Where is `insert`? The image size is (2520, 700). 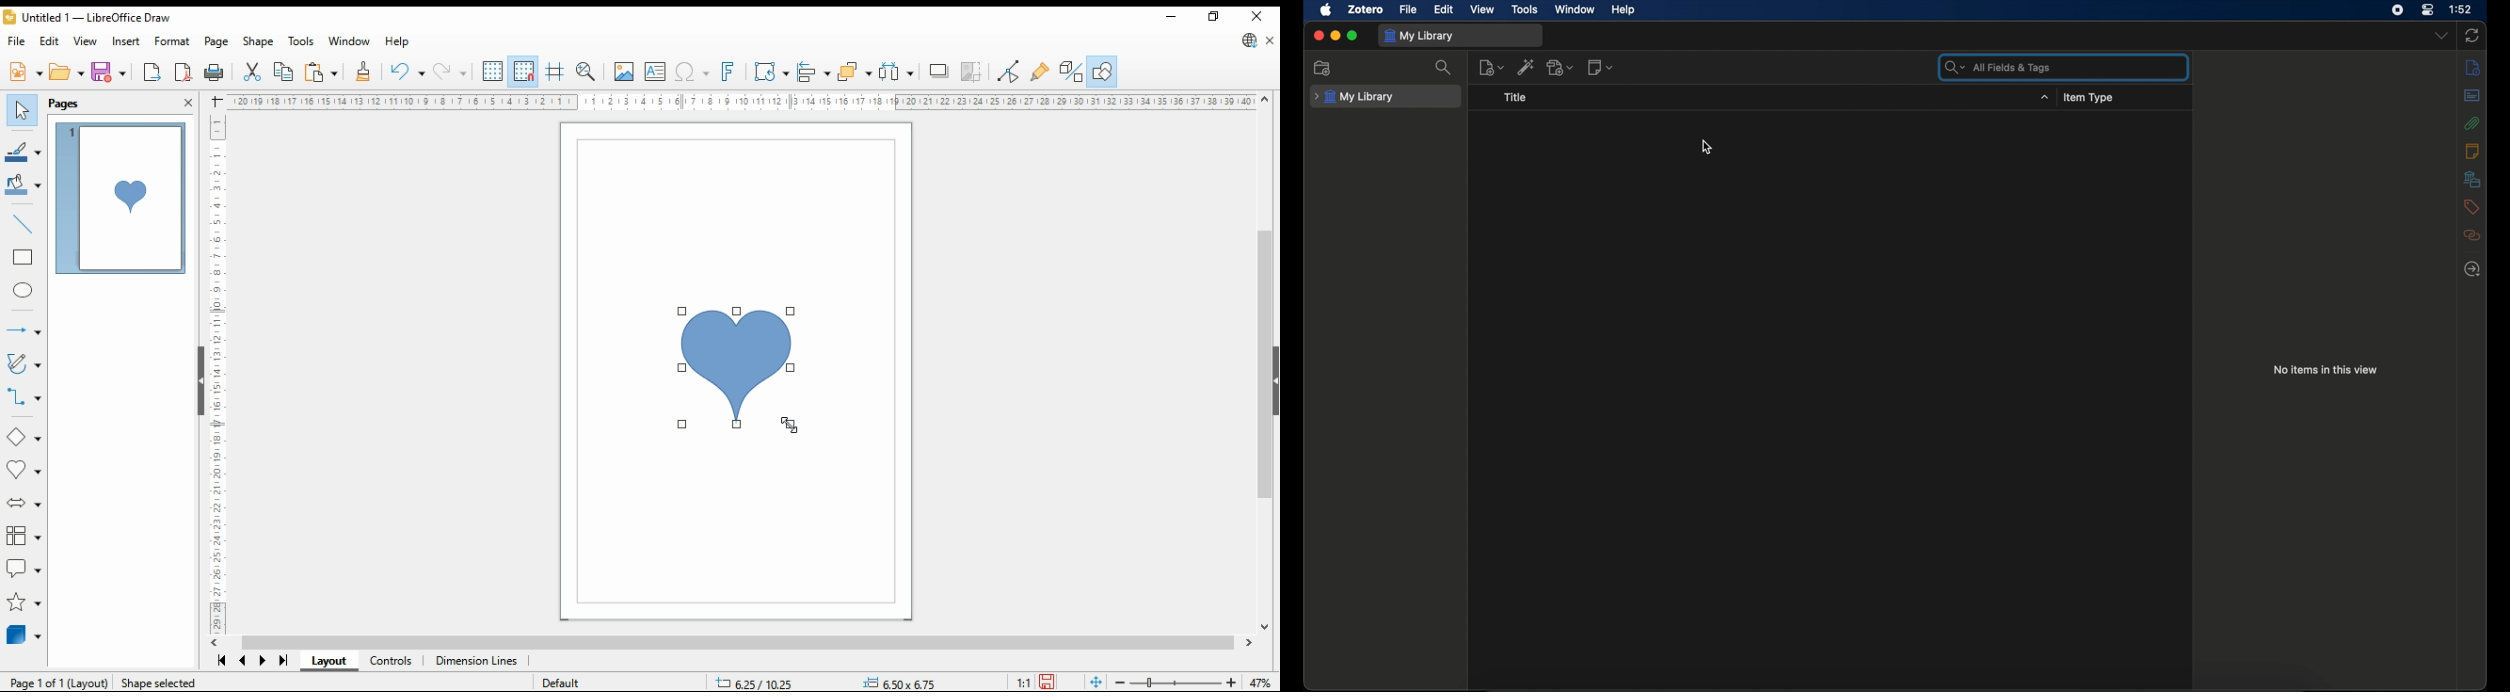
insert is located at coordinates (126, 42).